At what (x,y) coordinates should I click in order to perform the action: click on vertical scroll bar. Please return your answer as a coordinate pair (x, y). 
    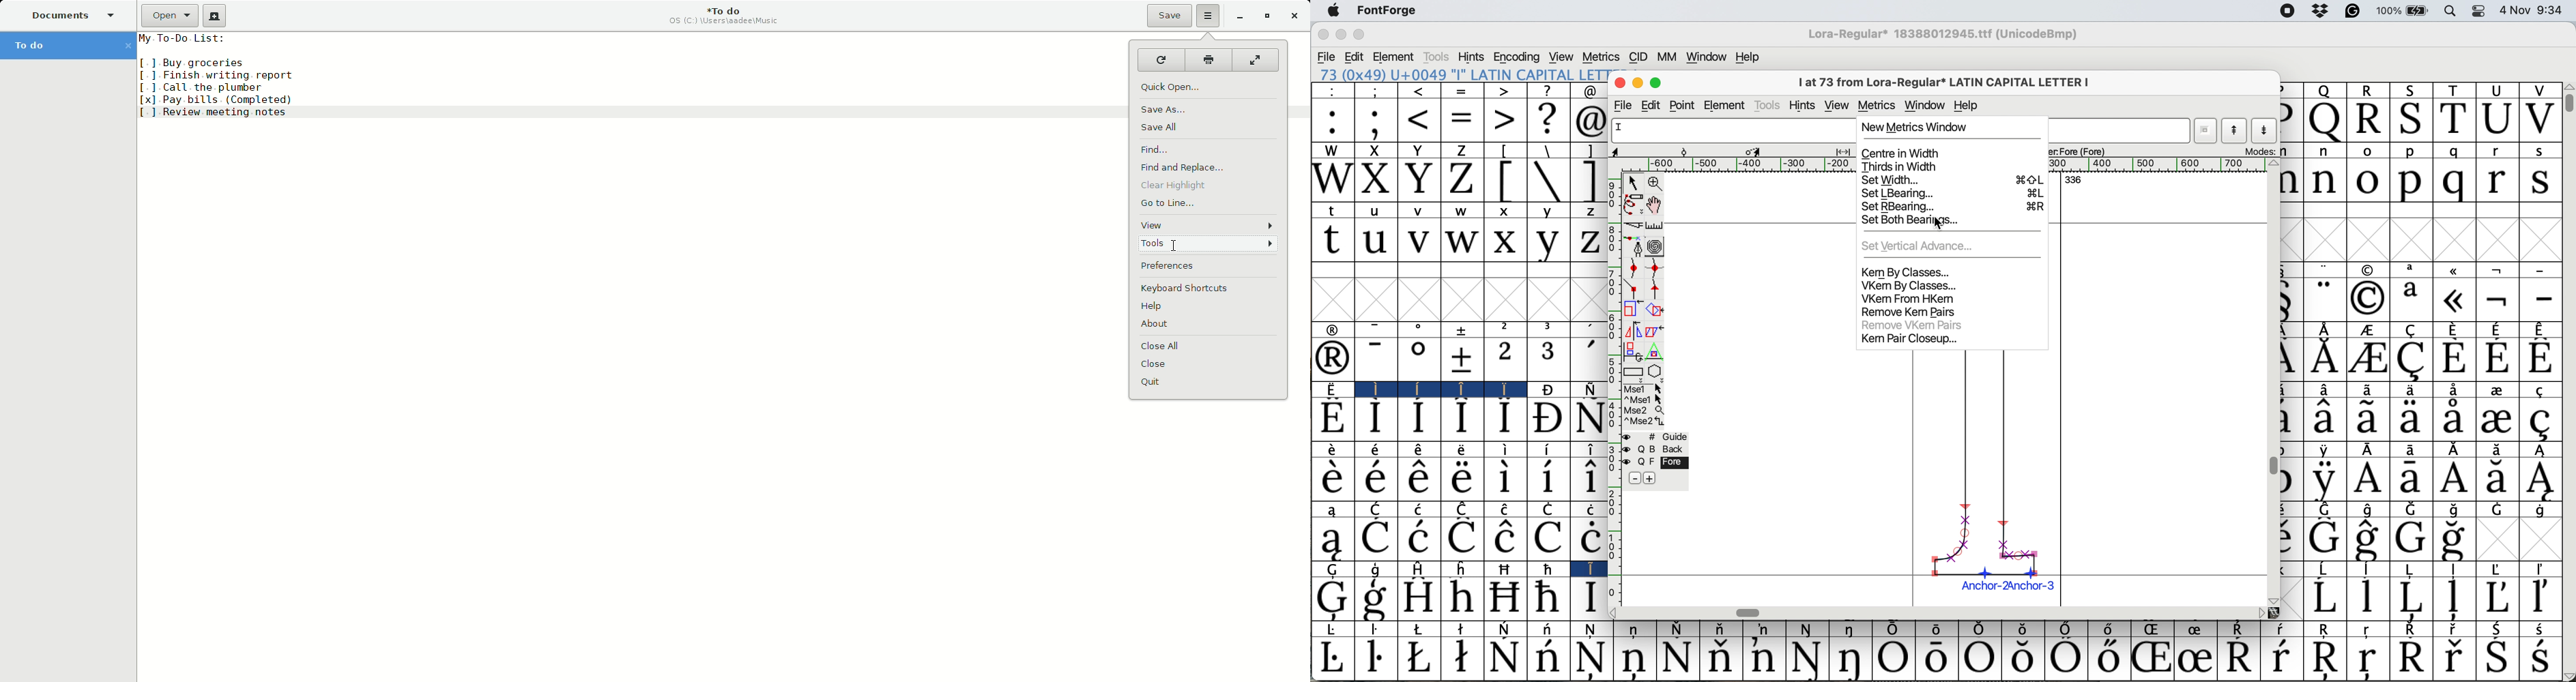
    Looking at the image, I should click on (2274, 465).